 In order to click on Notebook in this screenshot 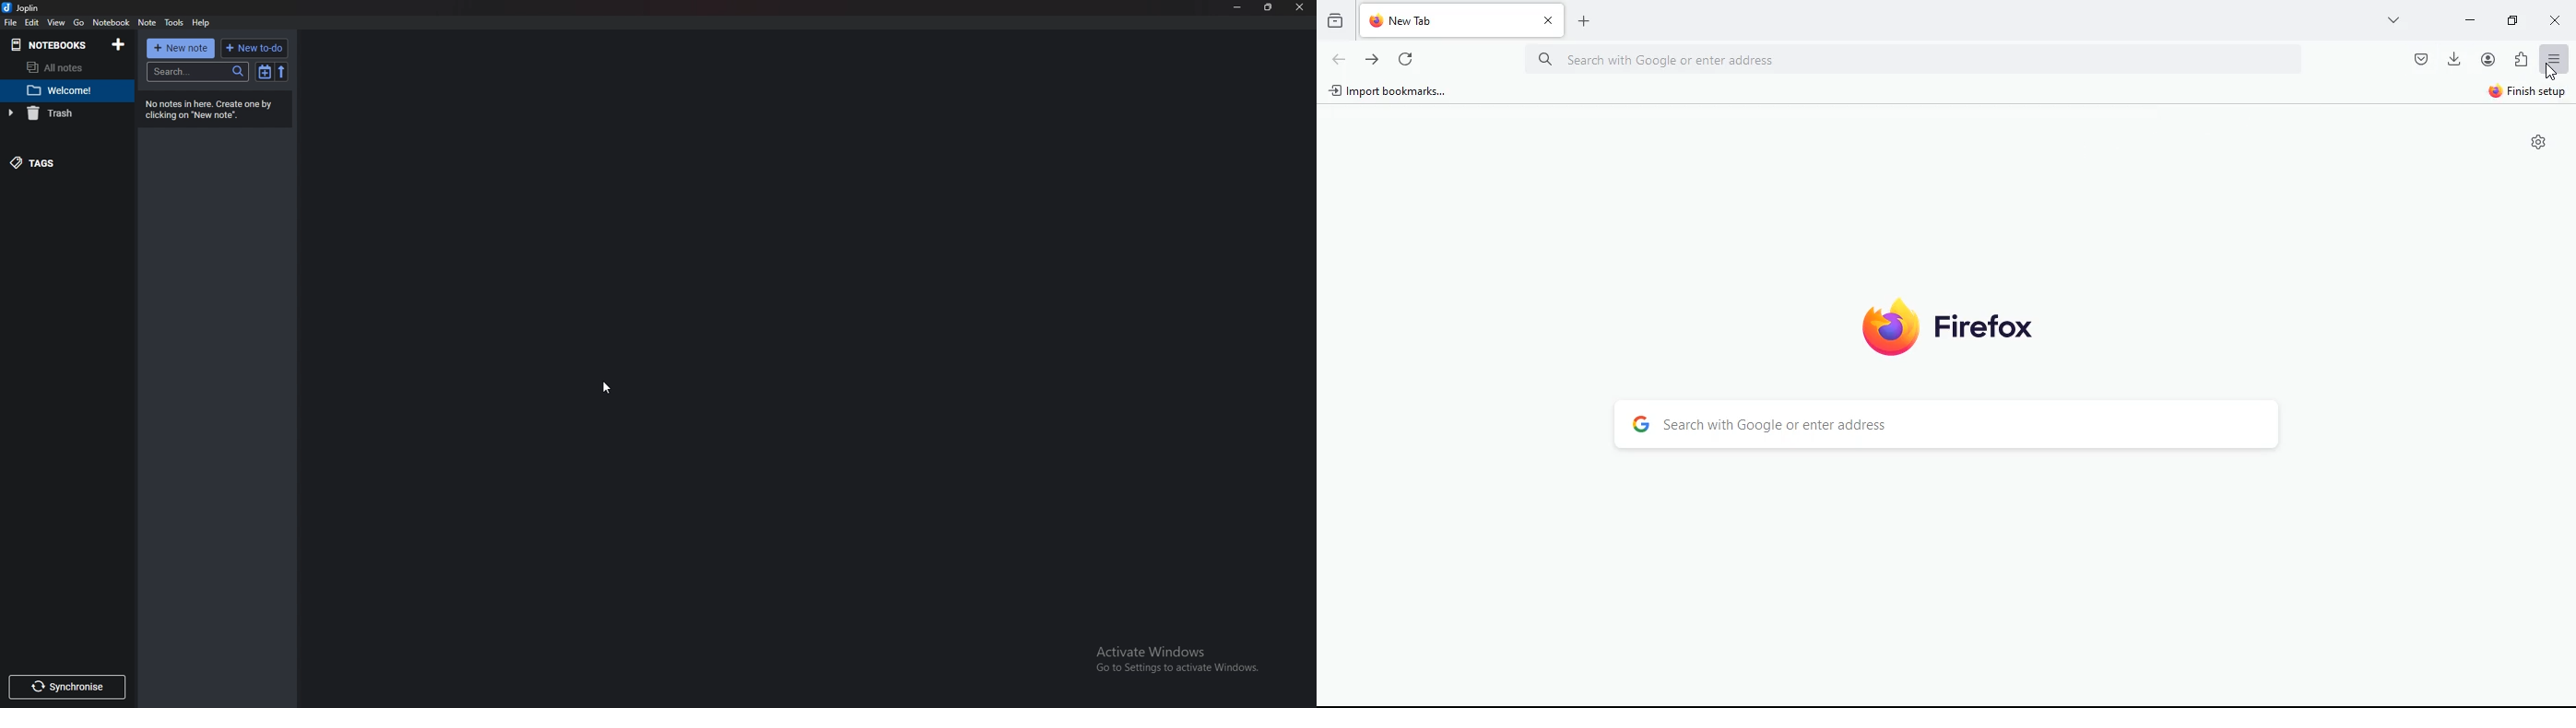, I will do `click(49, 47)`.